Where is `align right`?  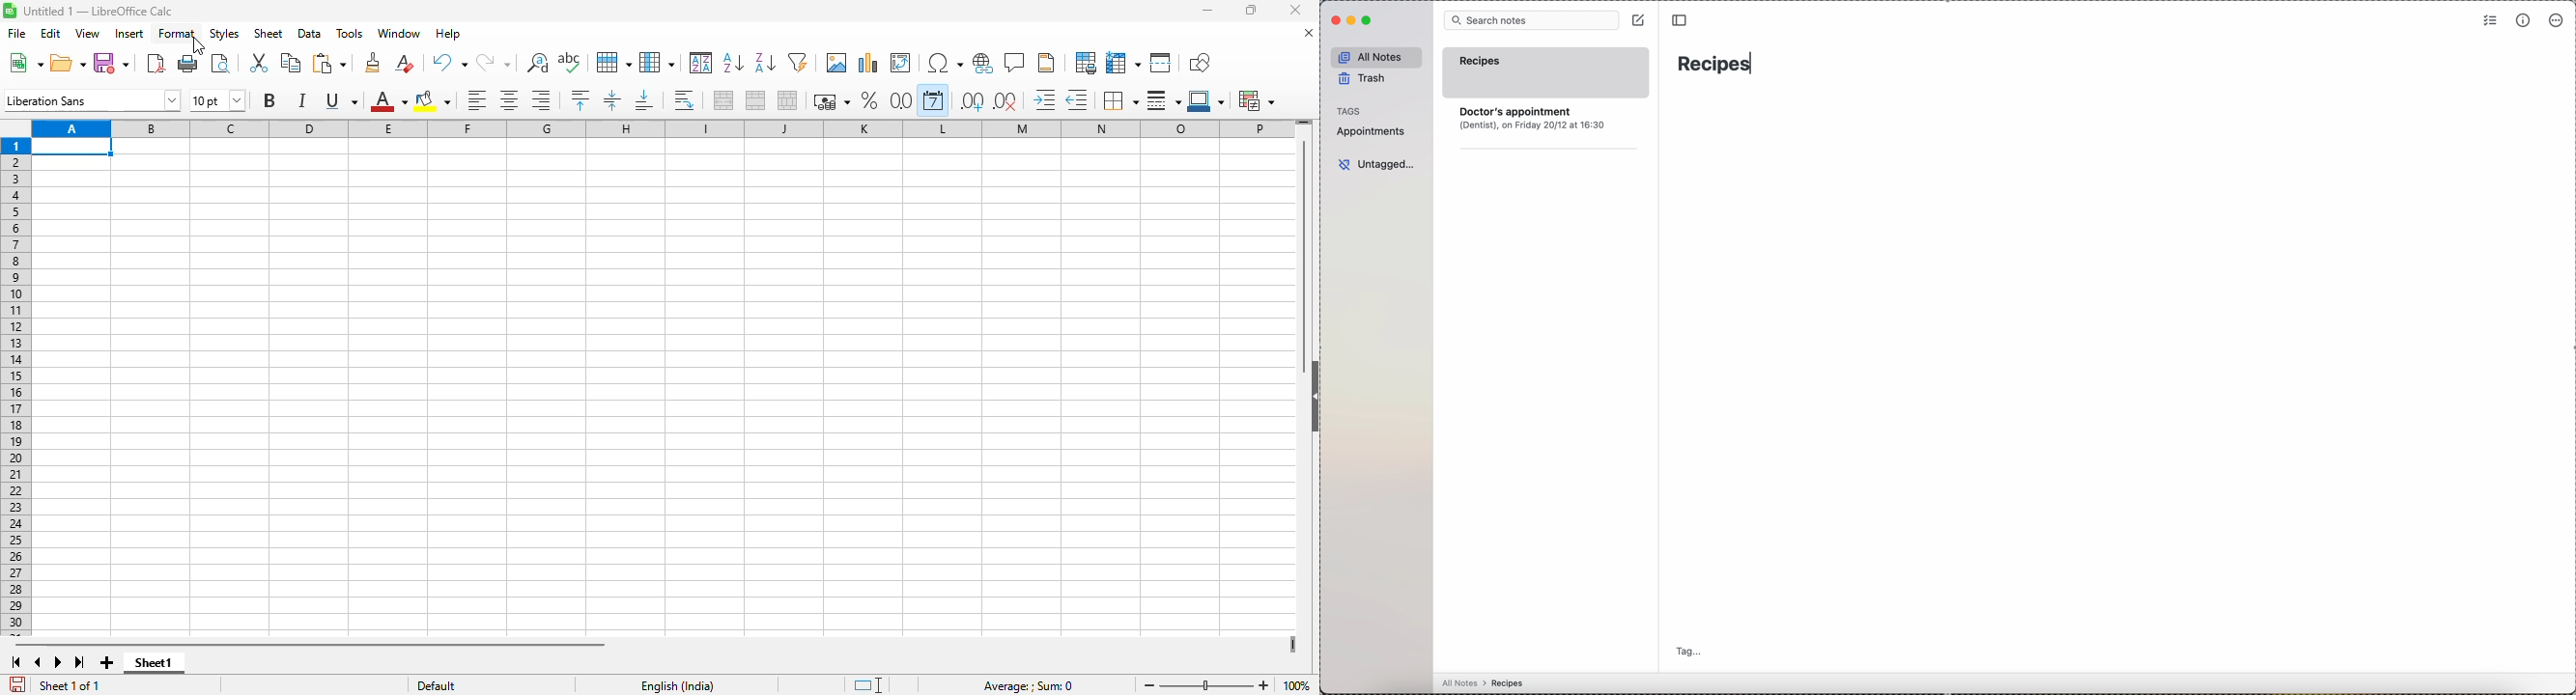
align right is located at coordinates (541, 100).